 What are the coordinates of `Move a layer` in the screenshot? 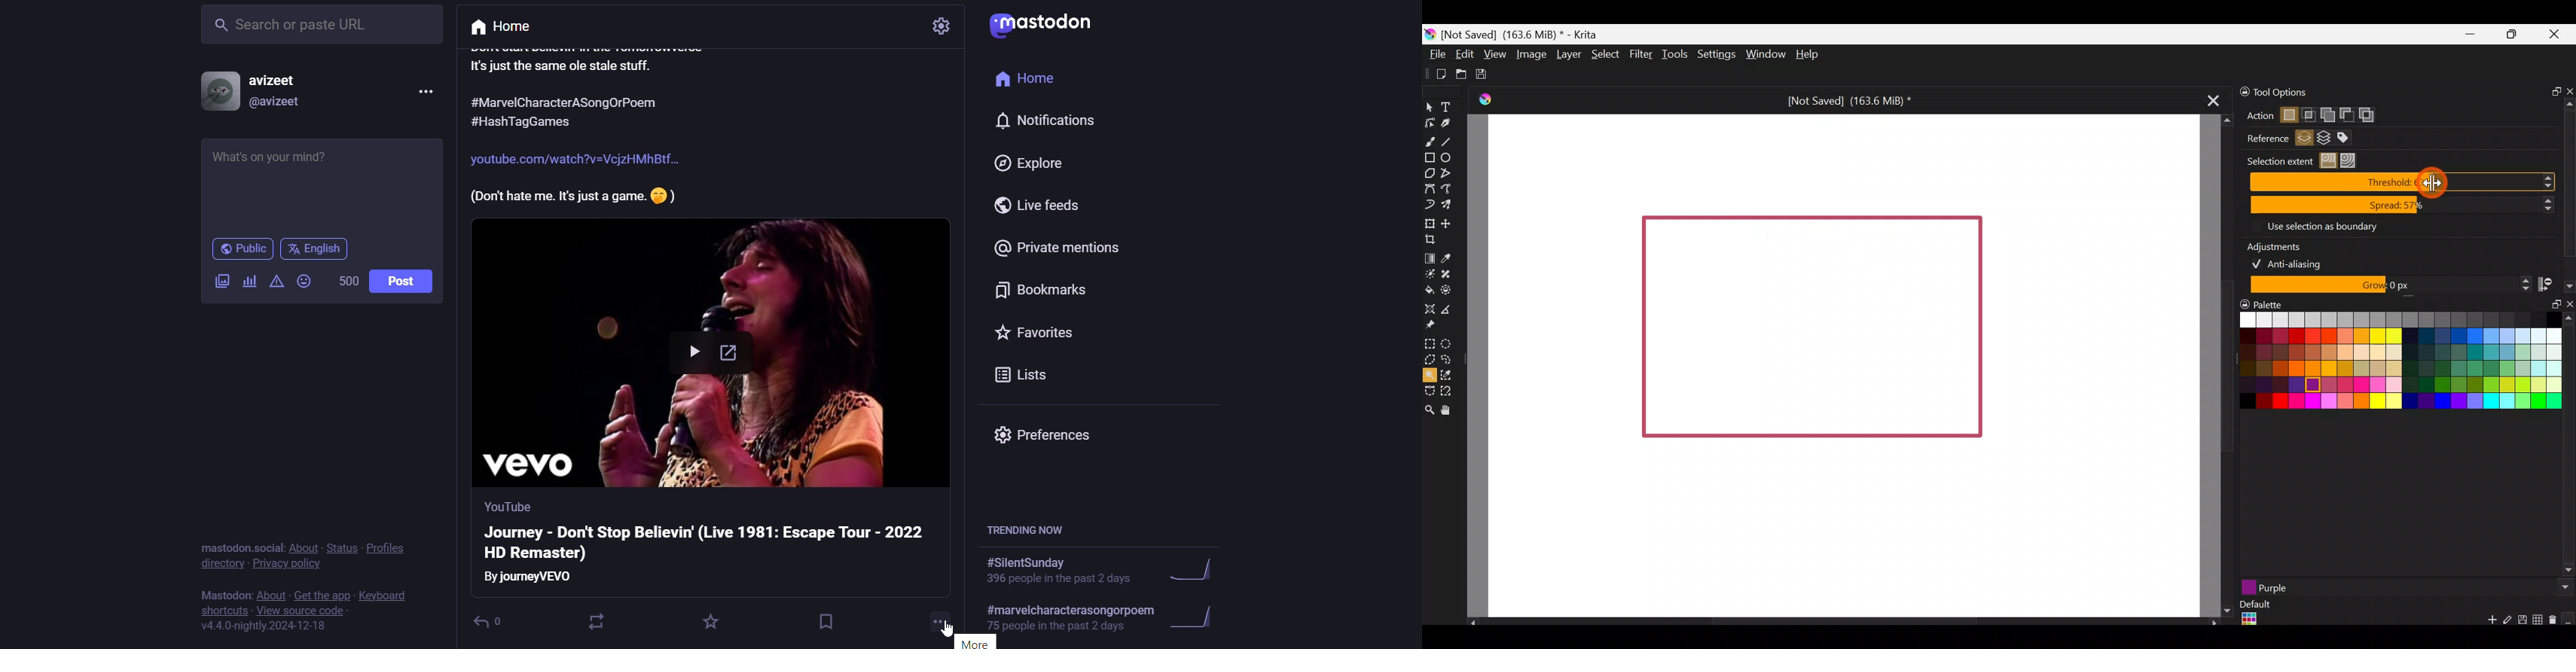 It's located at (1450, 222).